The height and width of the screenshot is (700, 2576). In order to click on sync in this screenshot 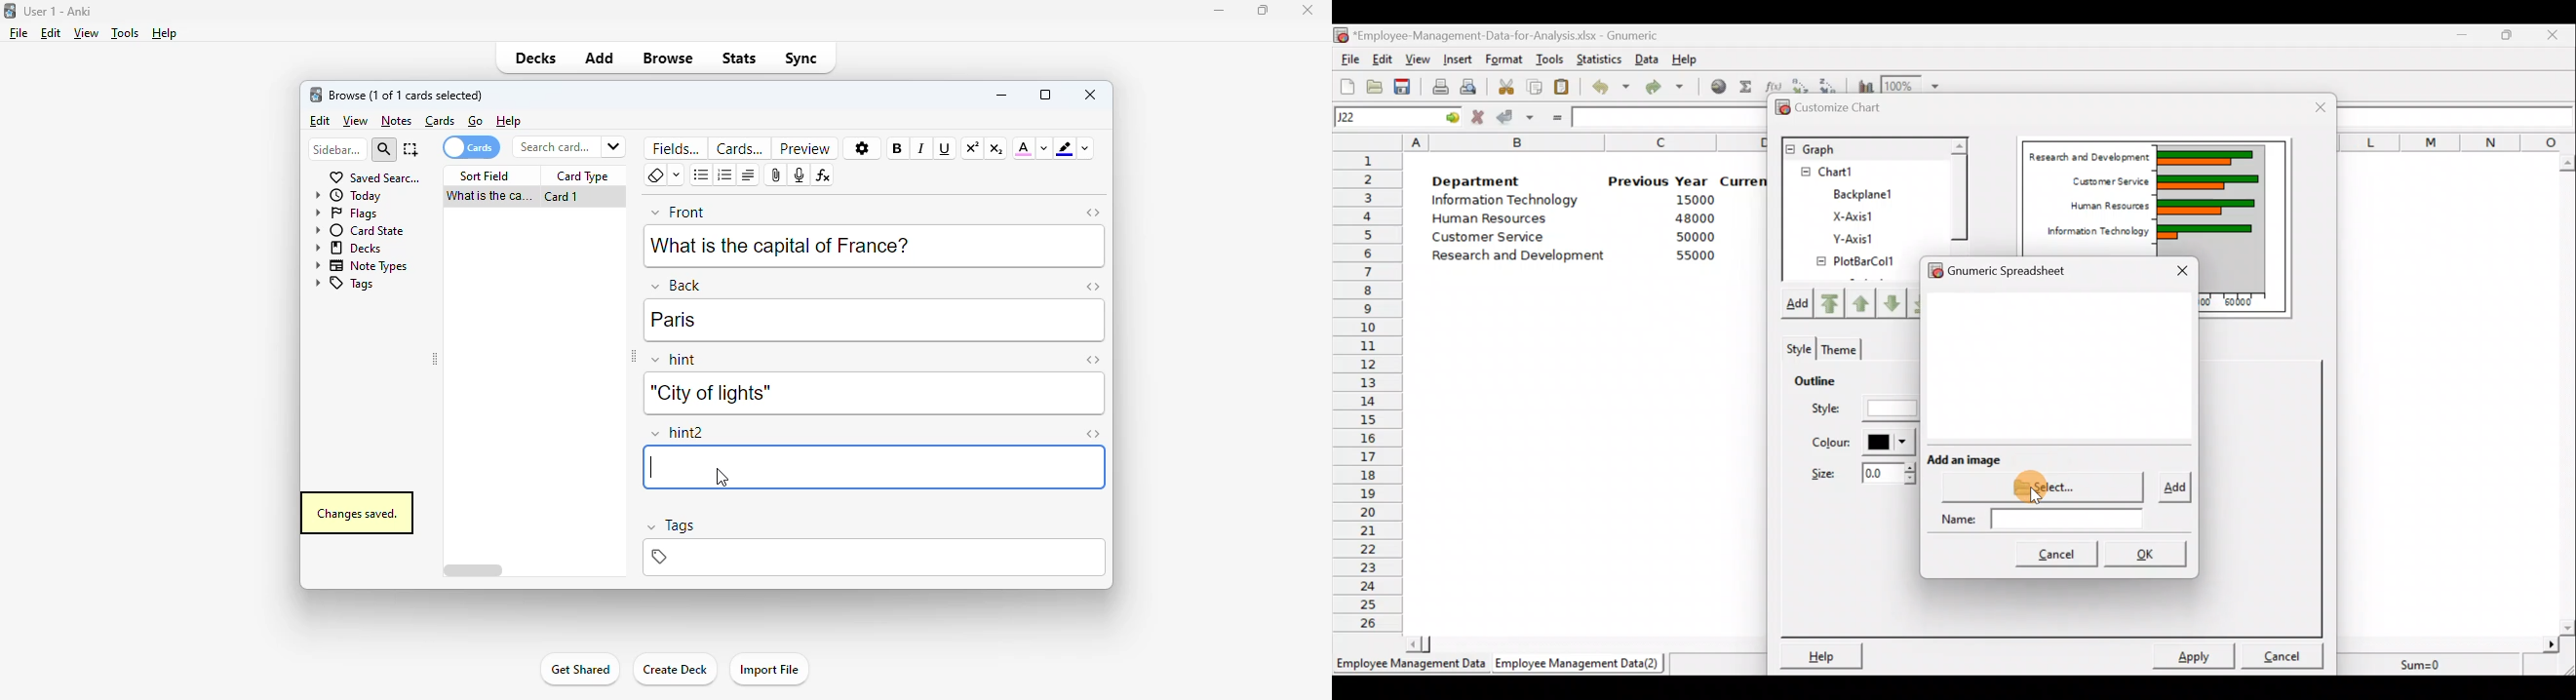, I will do `click(800, 57)`.